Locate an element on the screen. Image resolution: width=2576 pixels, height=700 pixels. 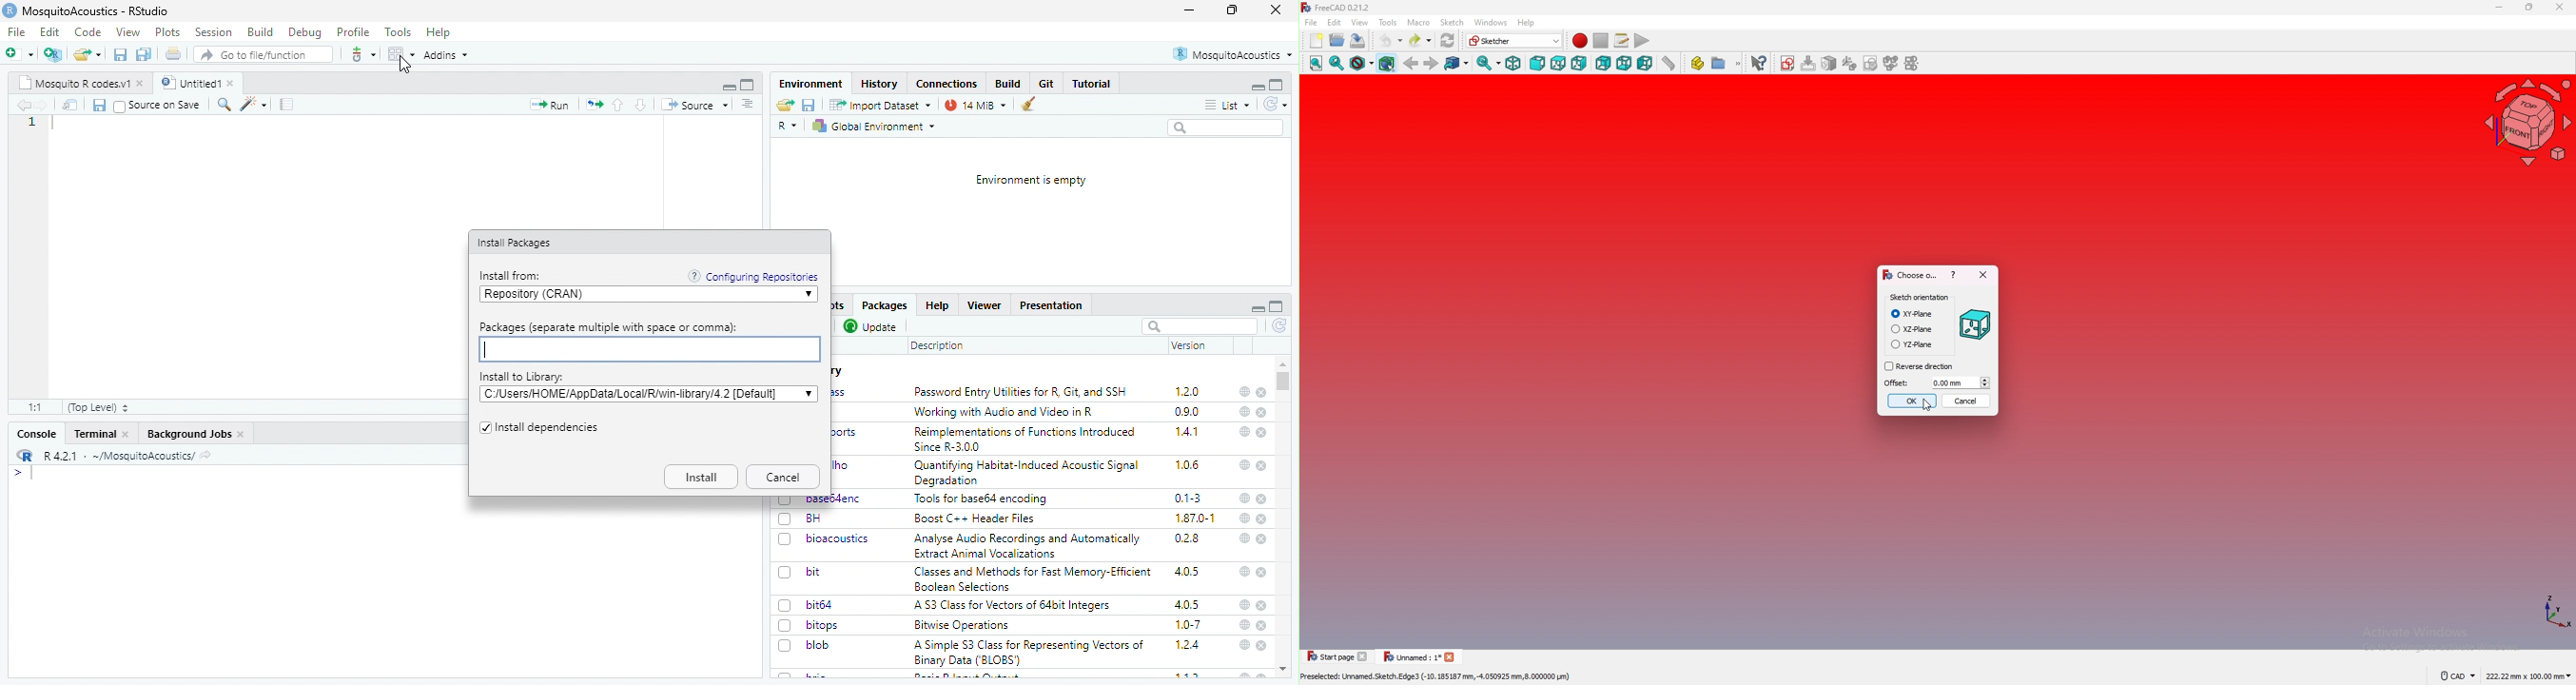
redo is located at coordinates (1421, 40).